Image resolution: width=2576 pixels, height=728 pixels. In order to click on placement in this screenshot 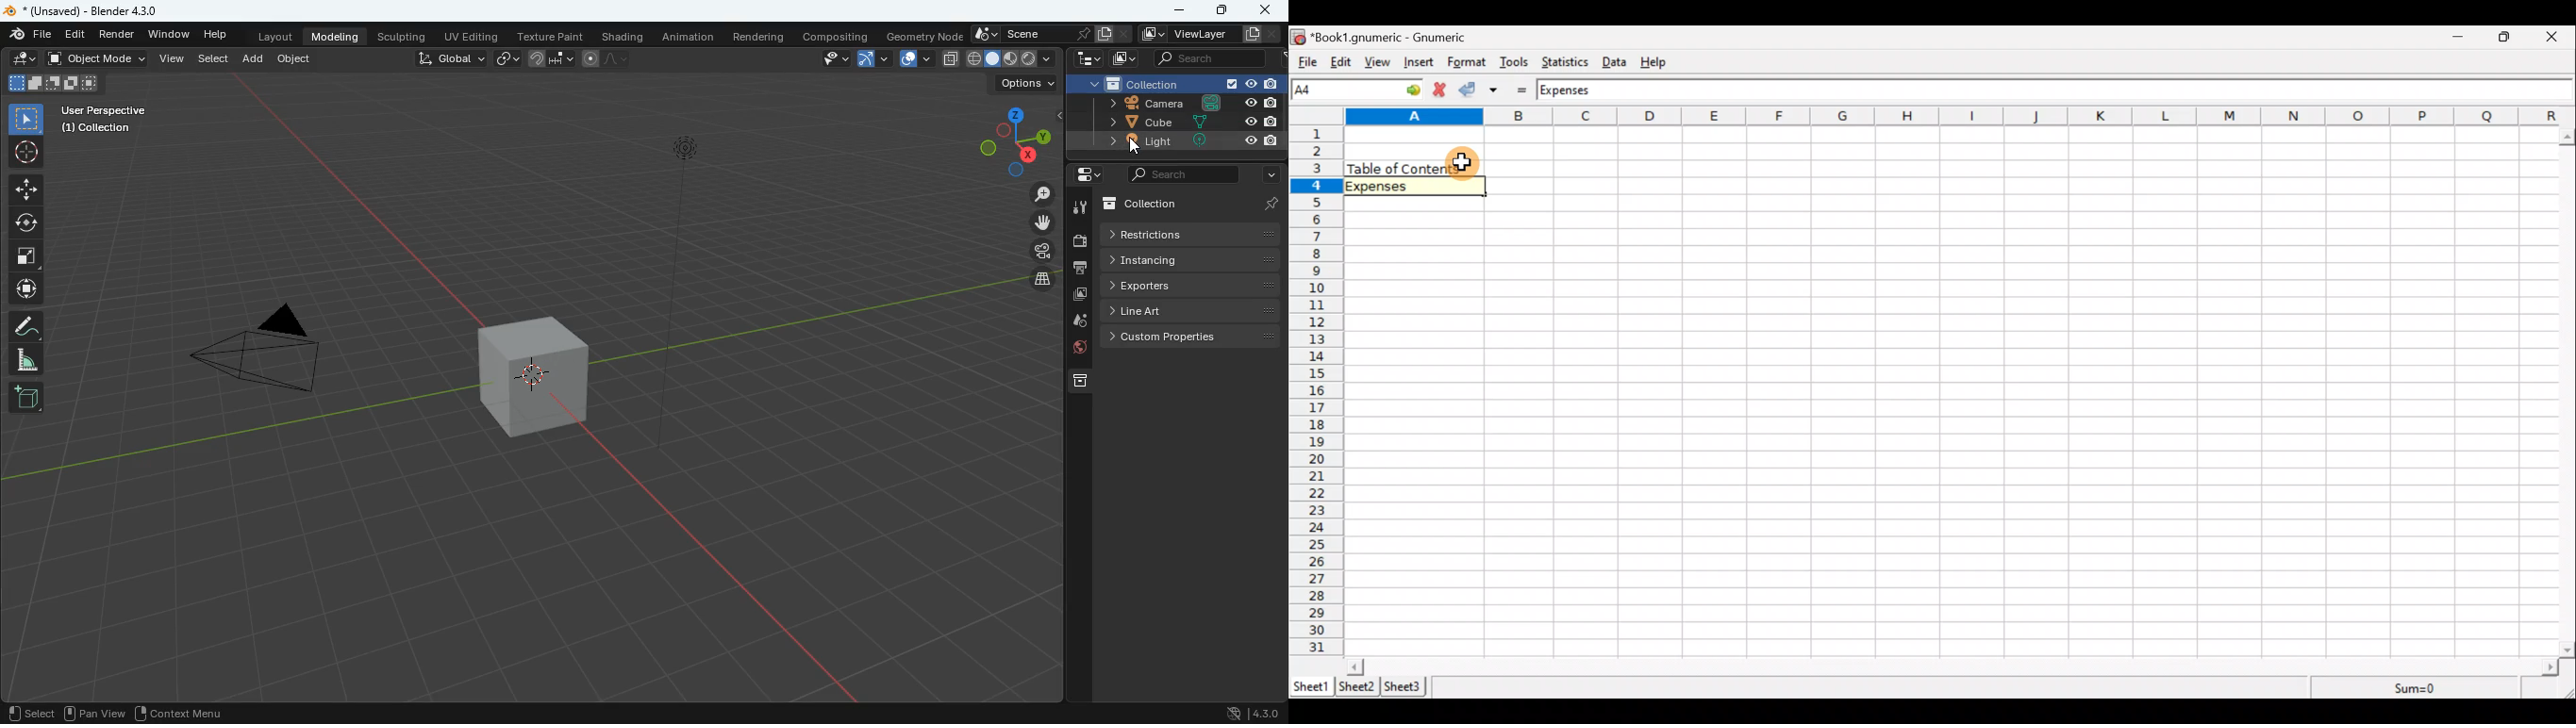, I will do `click(25, 59)`.